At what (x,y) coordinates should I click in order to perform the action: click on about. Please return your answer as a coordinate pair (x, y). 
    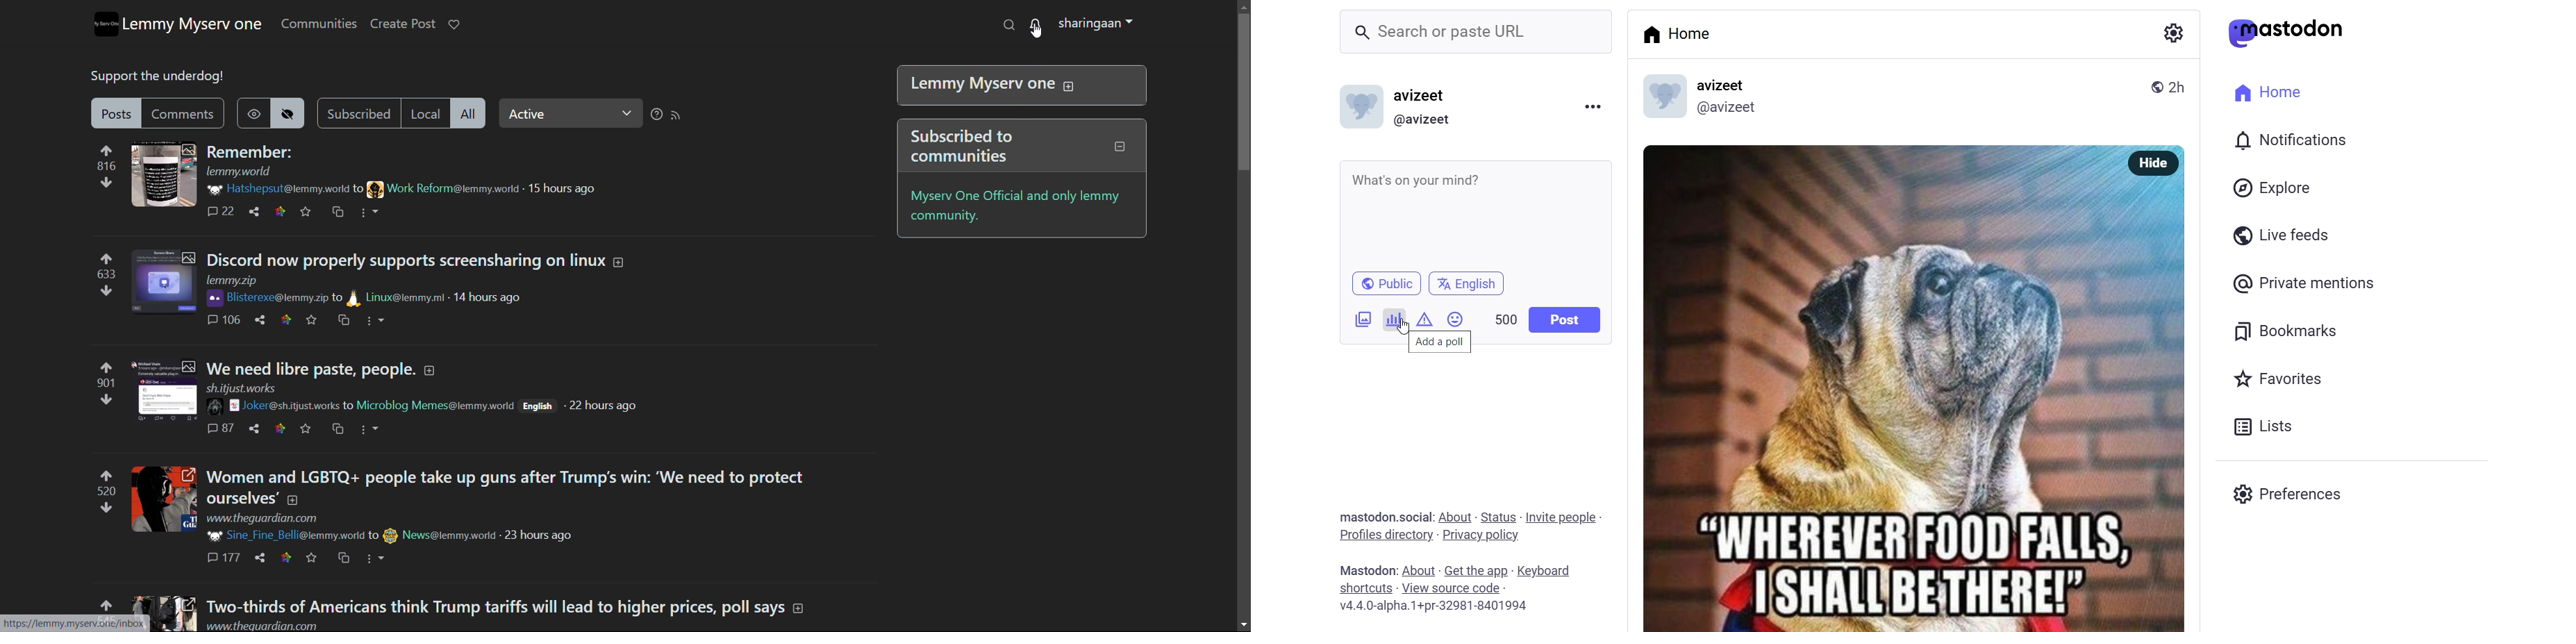
    Looking at the image, I should click on (1417, 571).